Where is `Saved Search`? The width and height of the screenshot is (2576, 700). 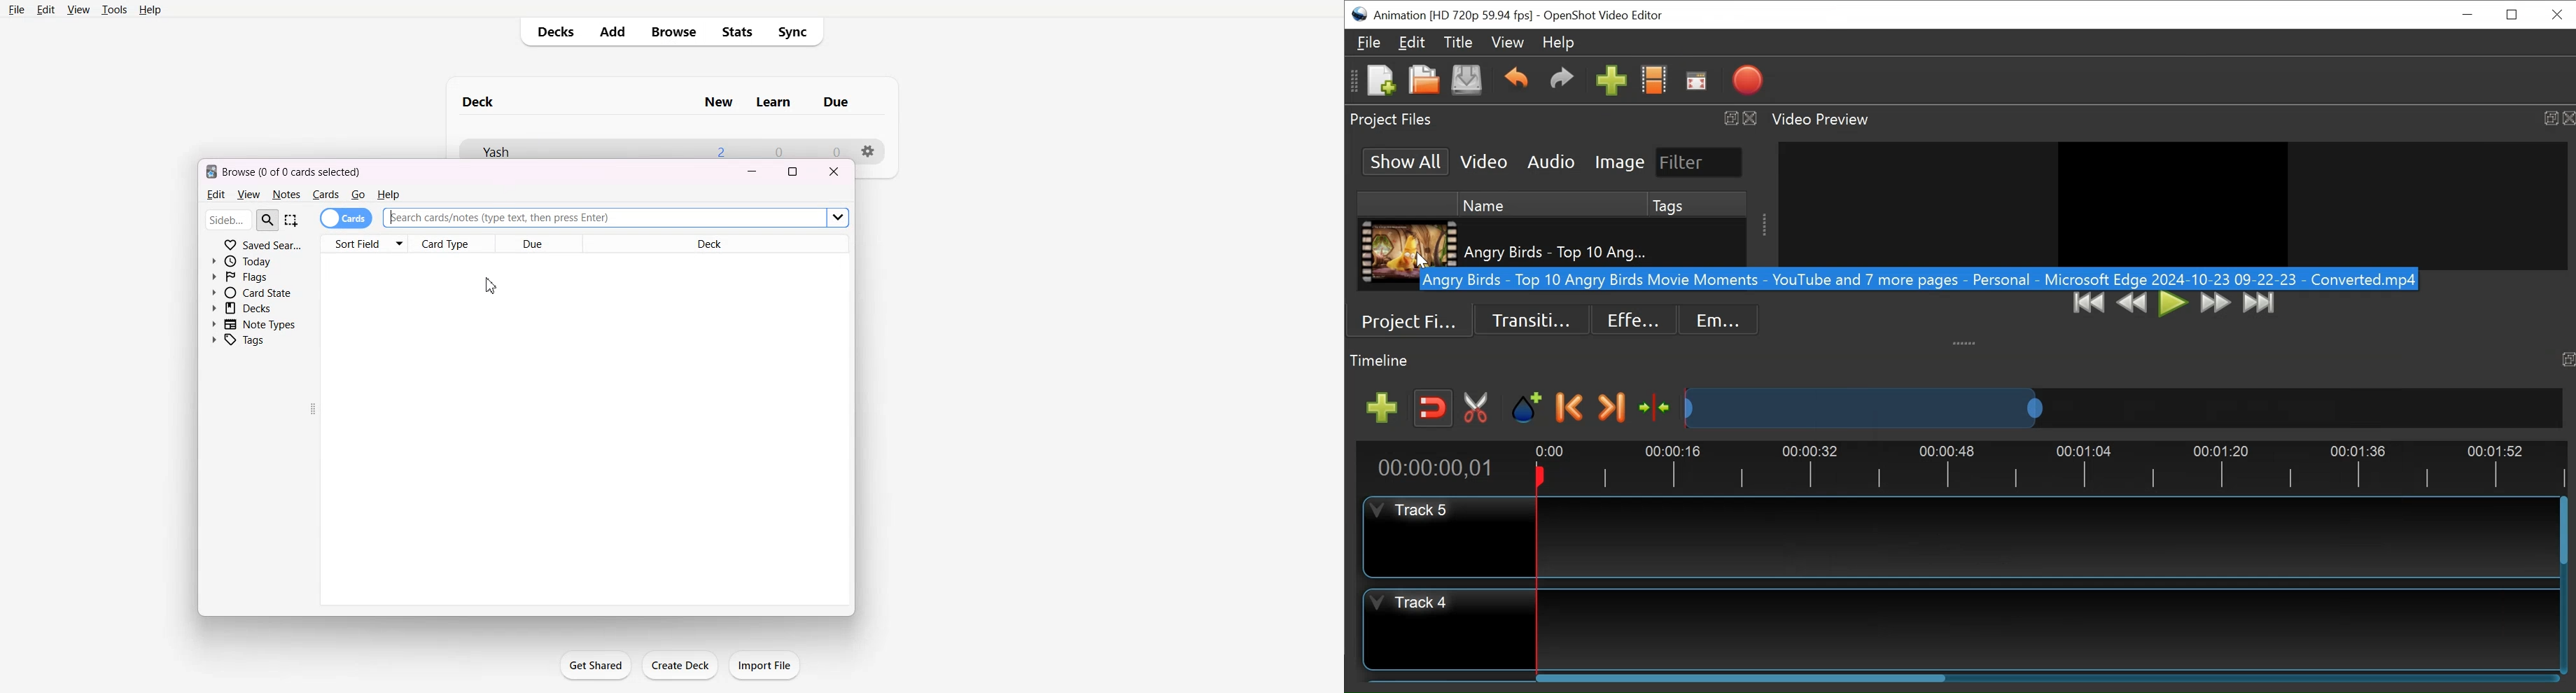 Saved Search is located at coordinates (263, 244).